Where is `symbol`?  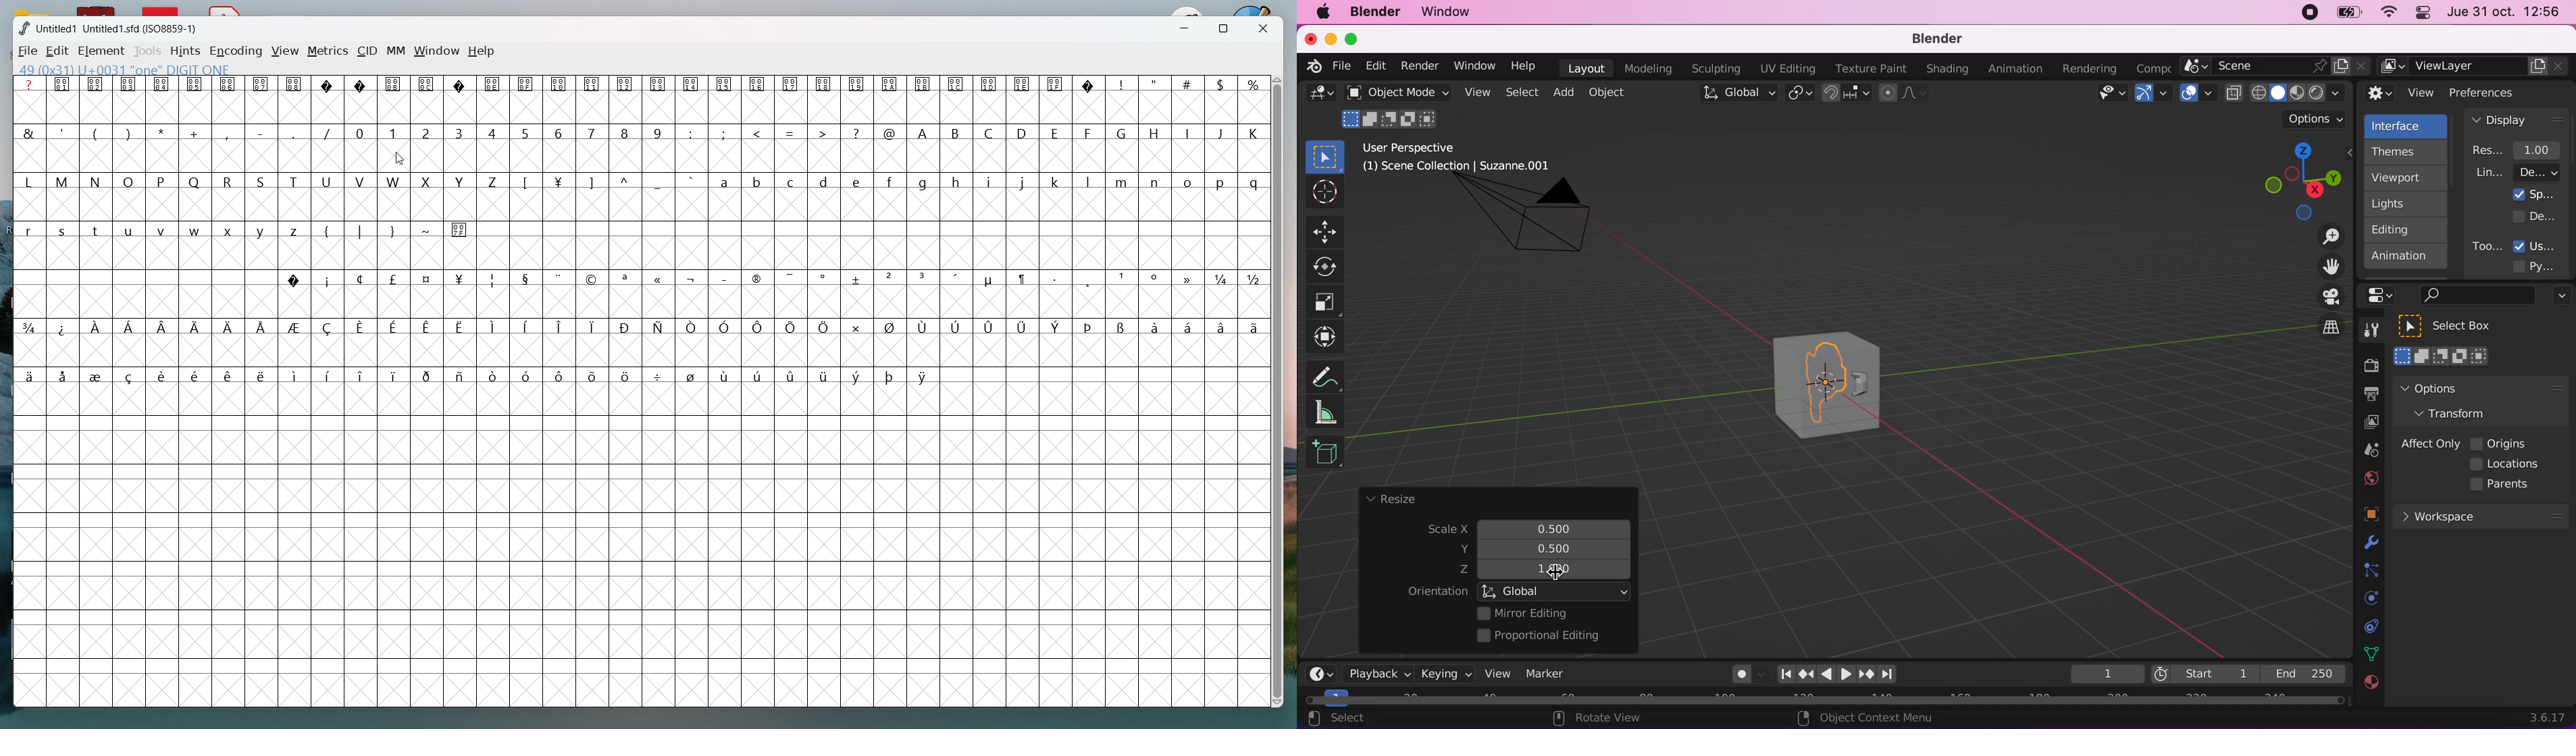 symbol is located at coordinates (758, 279).